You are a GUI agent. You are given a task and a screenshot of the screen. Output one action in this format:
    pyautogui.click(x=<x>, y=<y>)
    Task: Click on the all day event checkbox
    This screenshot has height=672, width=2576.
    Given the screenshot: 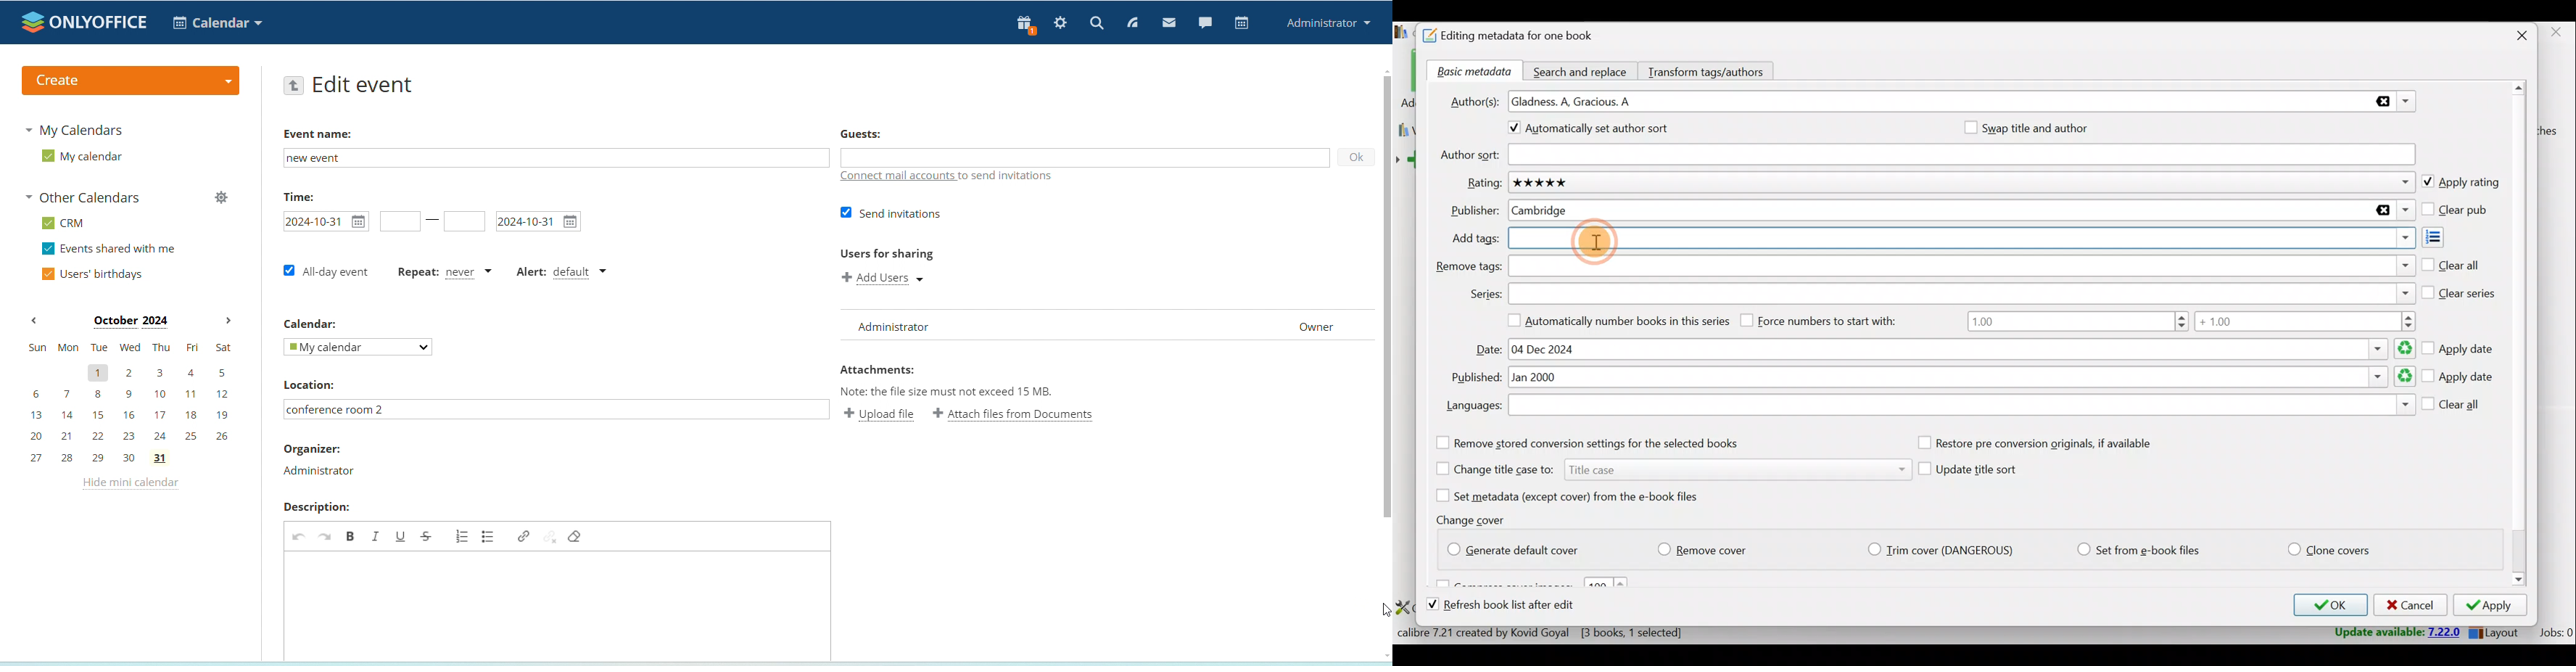 What is the action you would take?
    pyautogui.click(x=324, y=271)
    